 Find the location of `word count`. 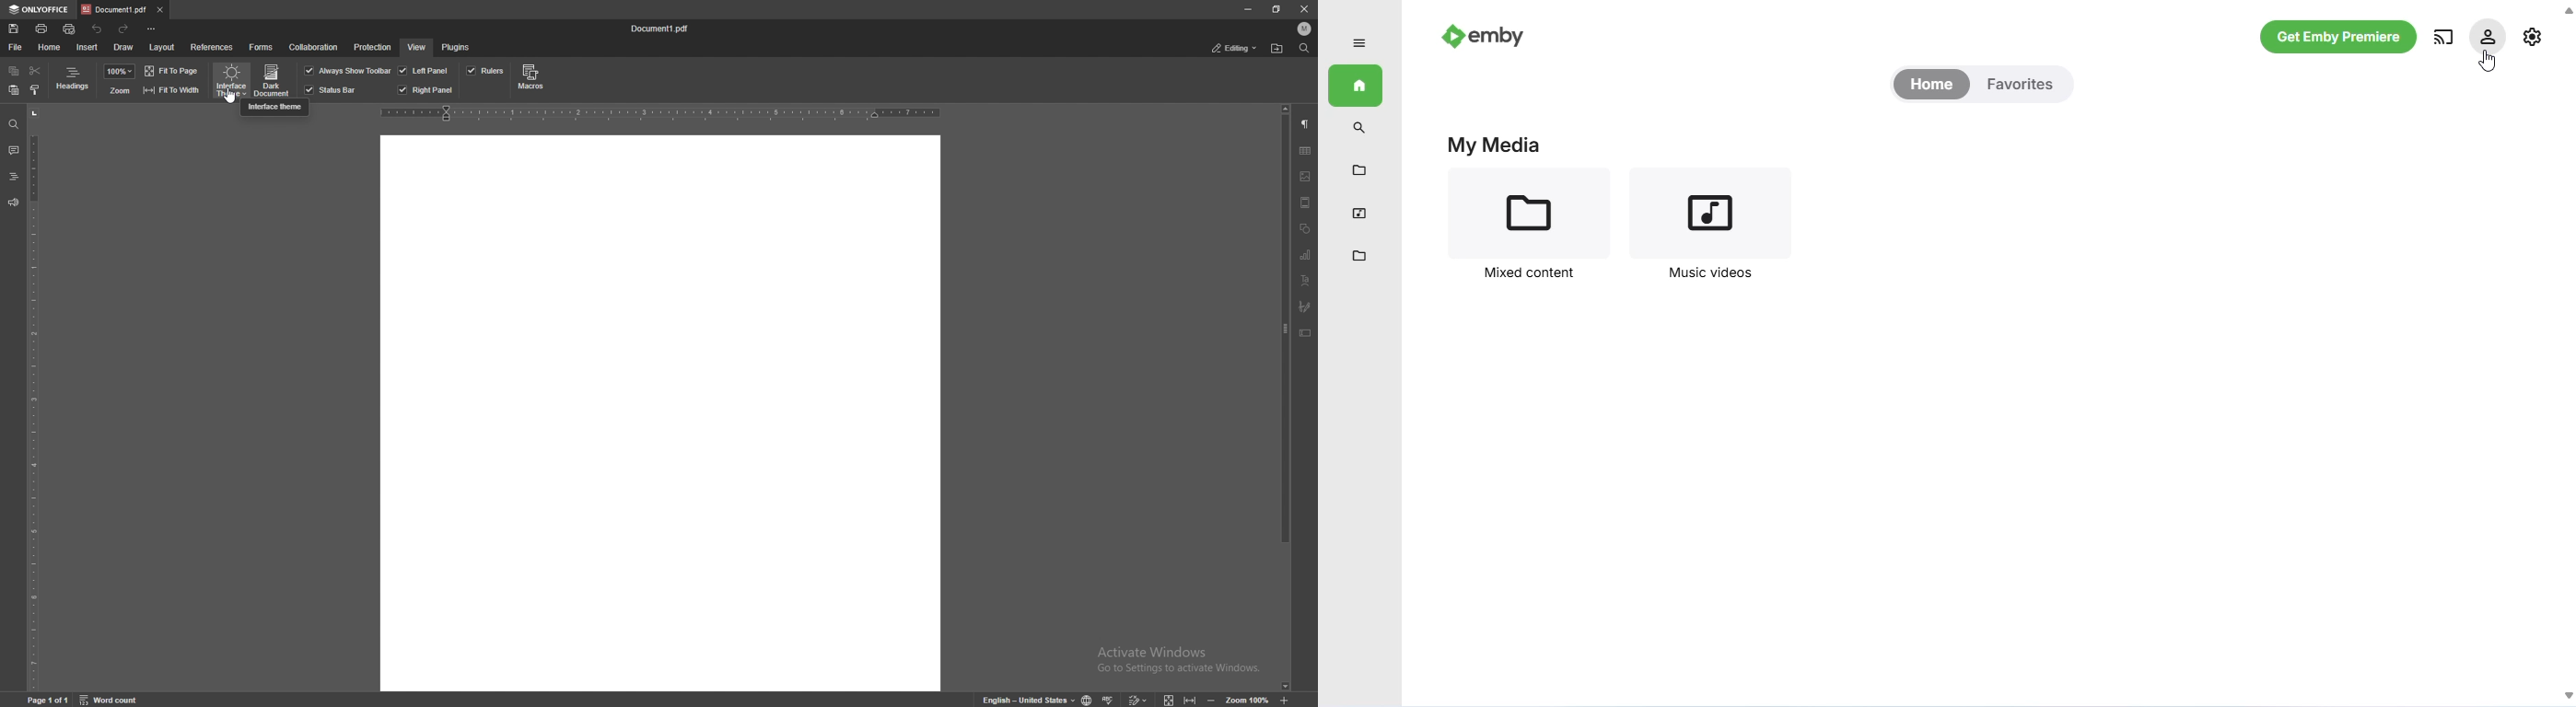

word count is located at coordinates (111, 699).